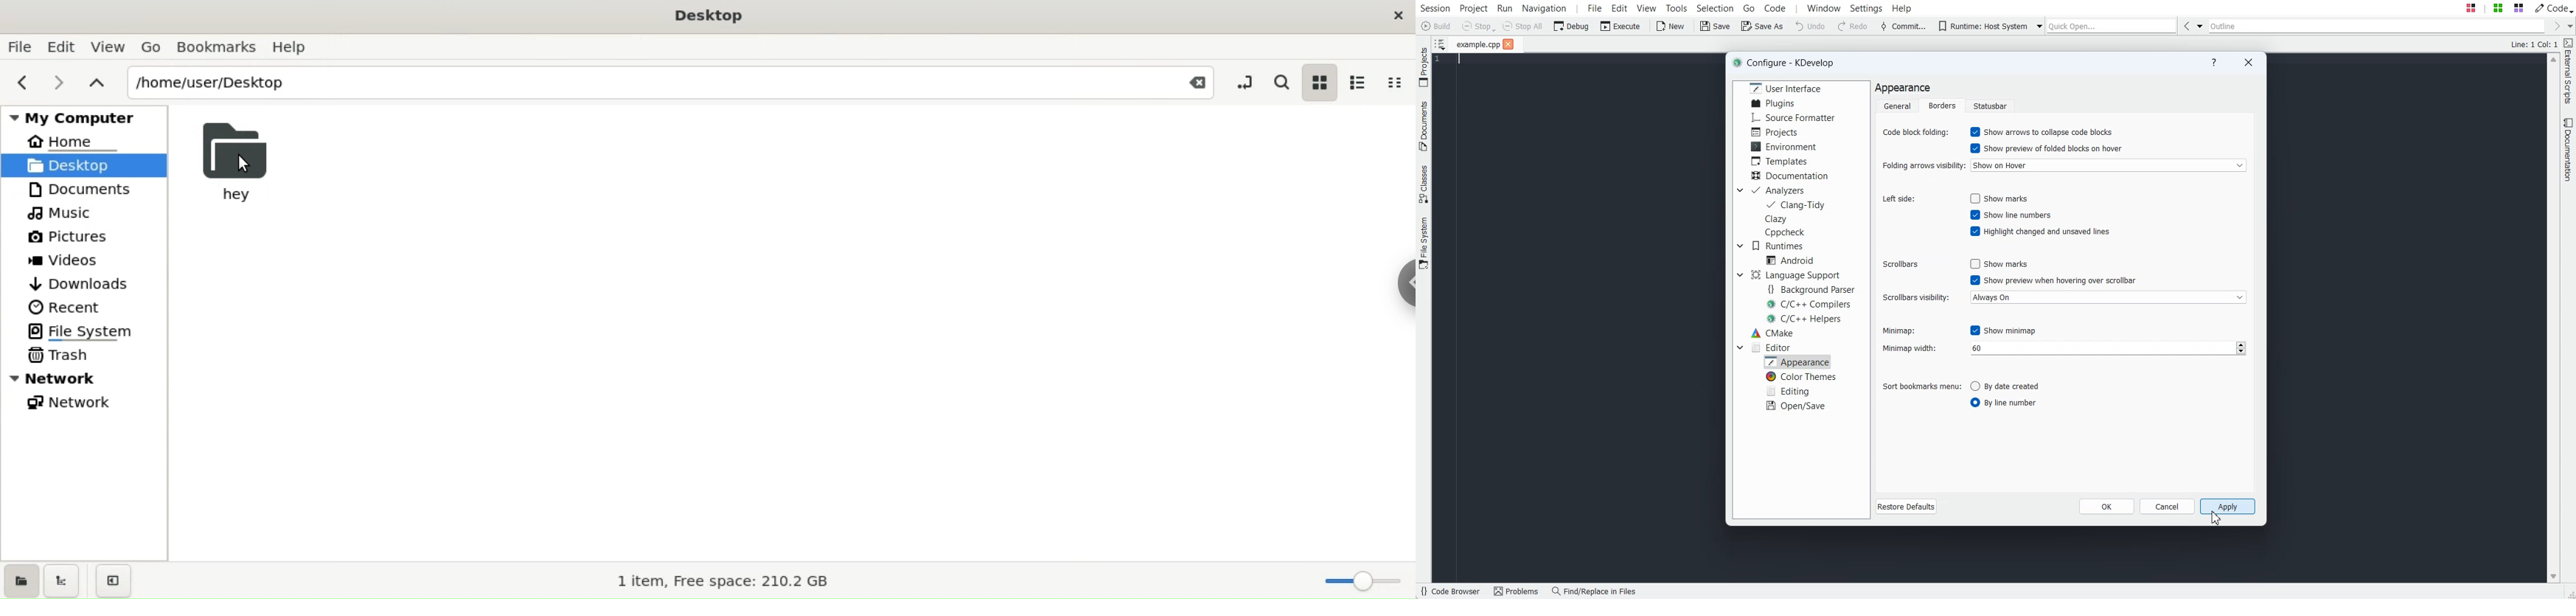 This screenshot has height=616, width=2576. Describe the element at coordinates (74, 261) in the screenshot. I see `Videos` at that location.